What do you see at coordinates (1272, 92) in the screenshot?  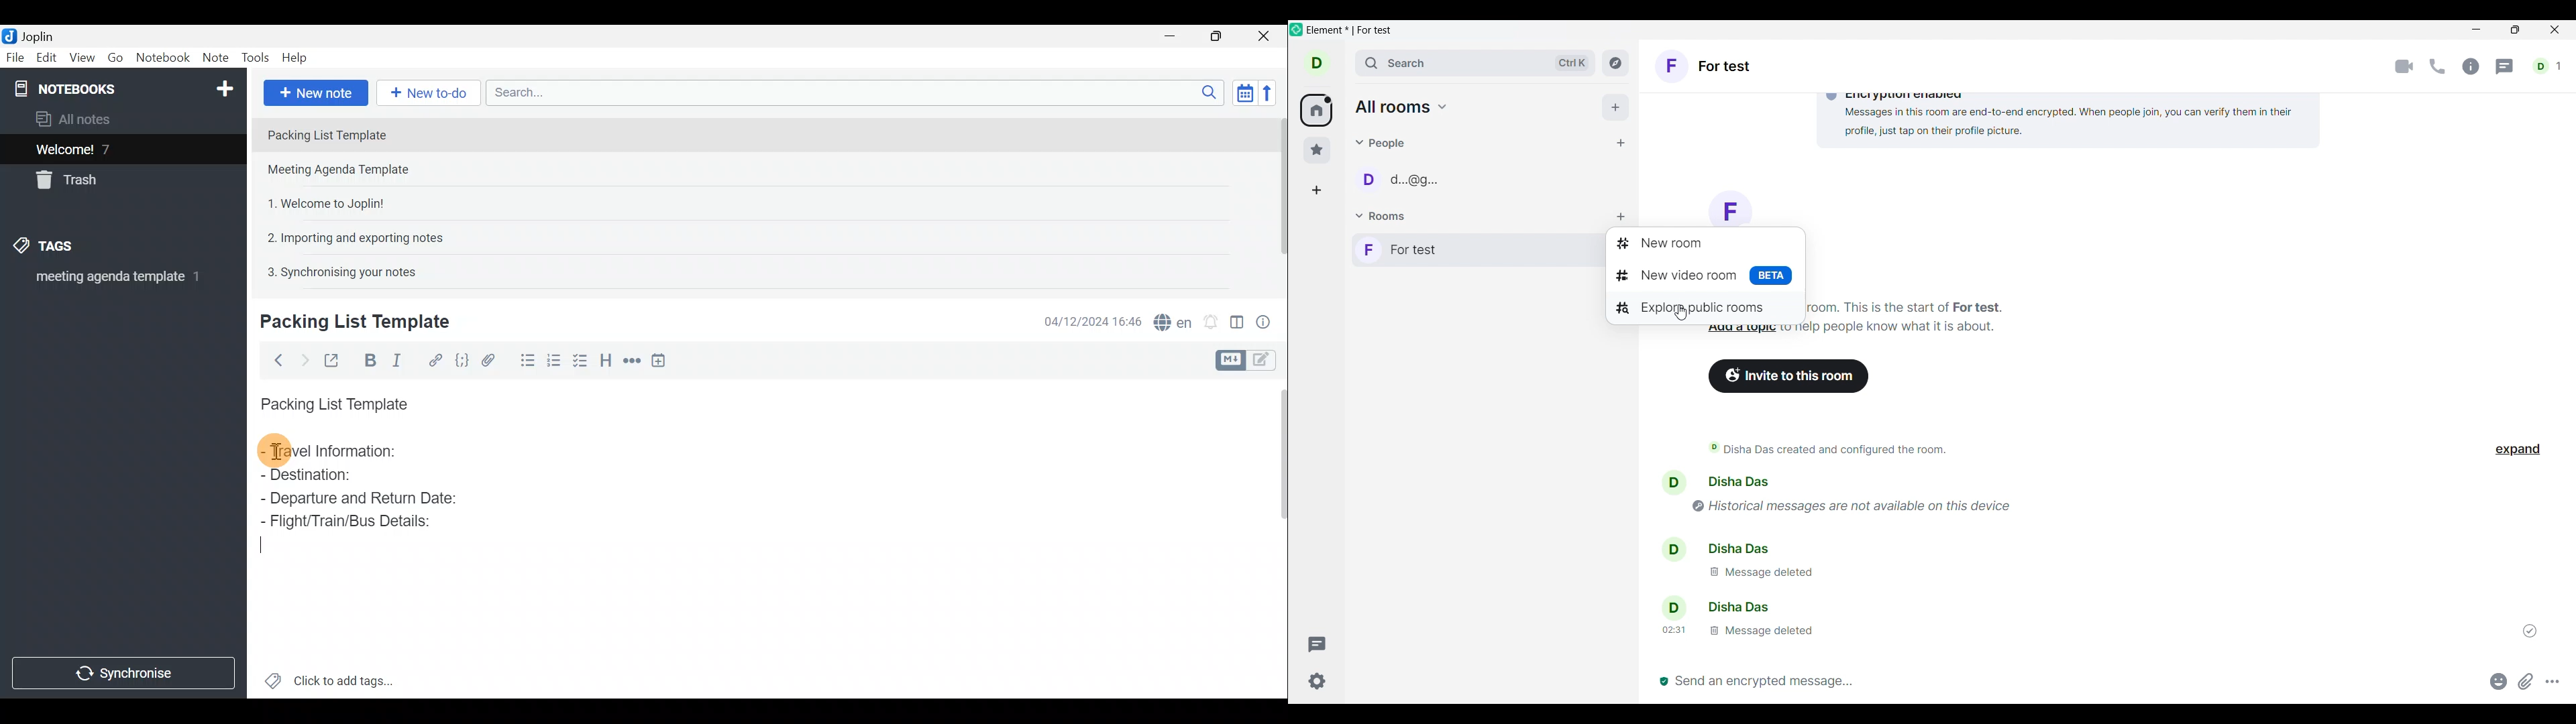 I see `Reverse sort order` at bounding box center [1272, 92].